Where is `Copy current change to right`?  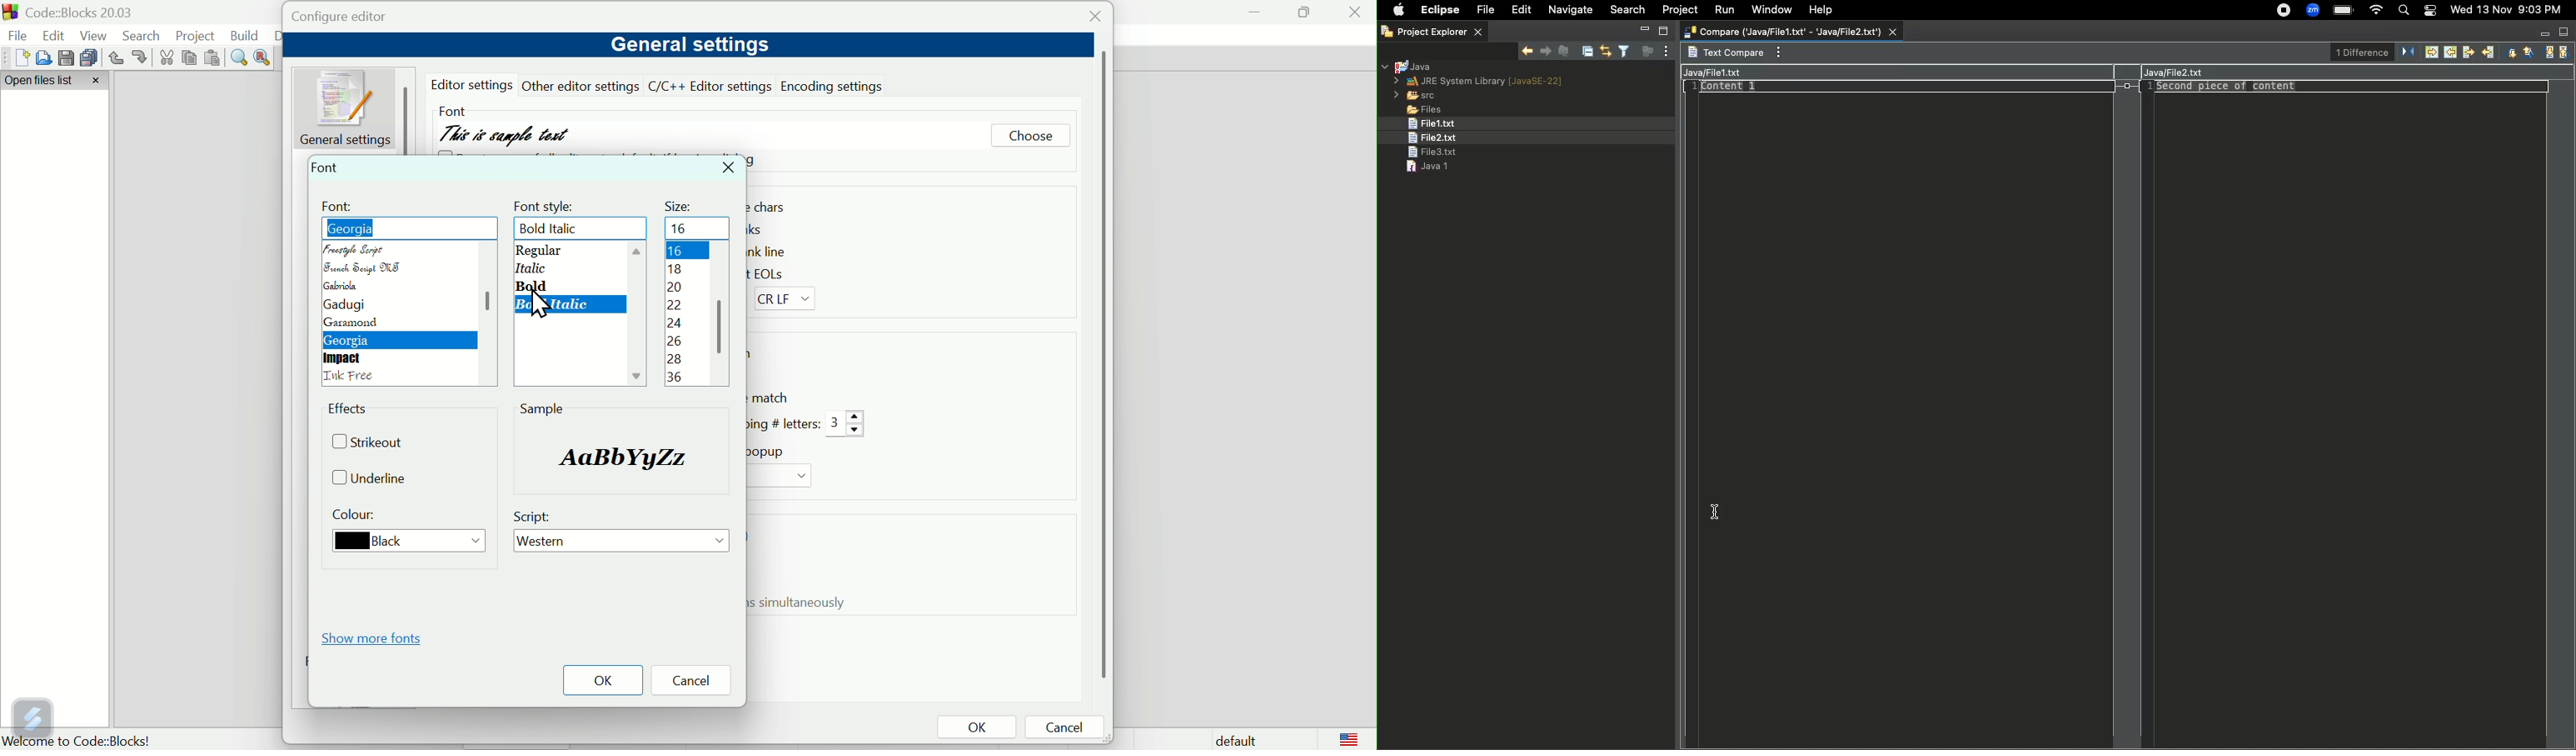
Copy current change to right is located at coordinates (2469, 52).